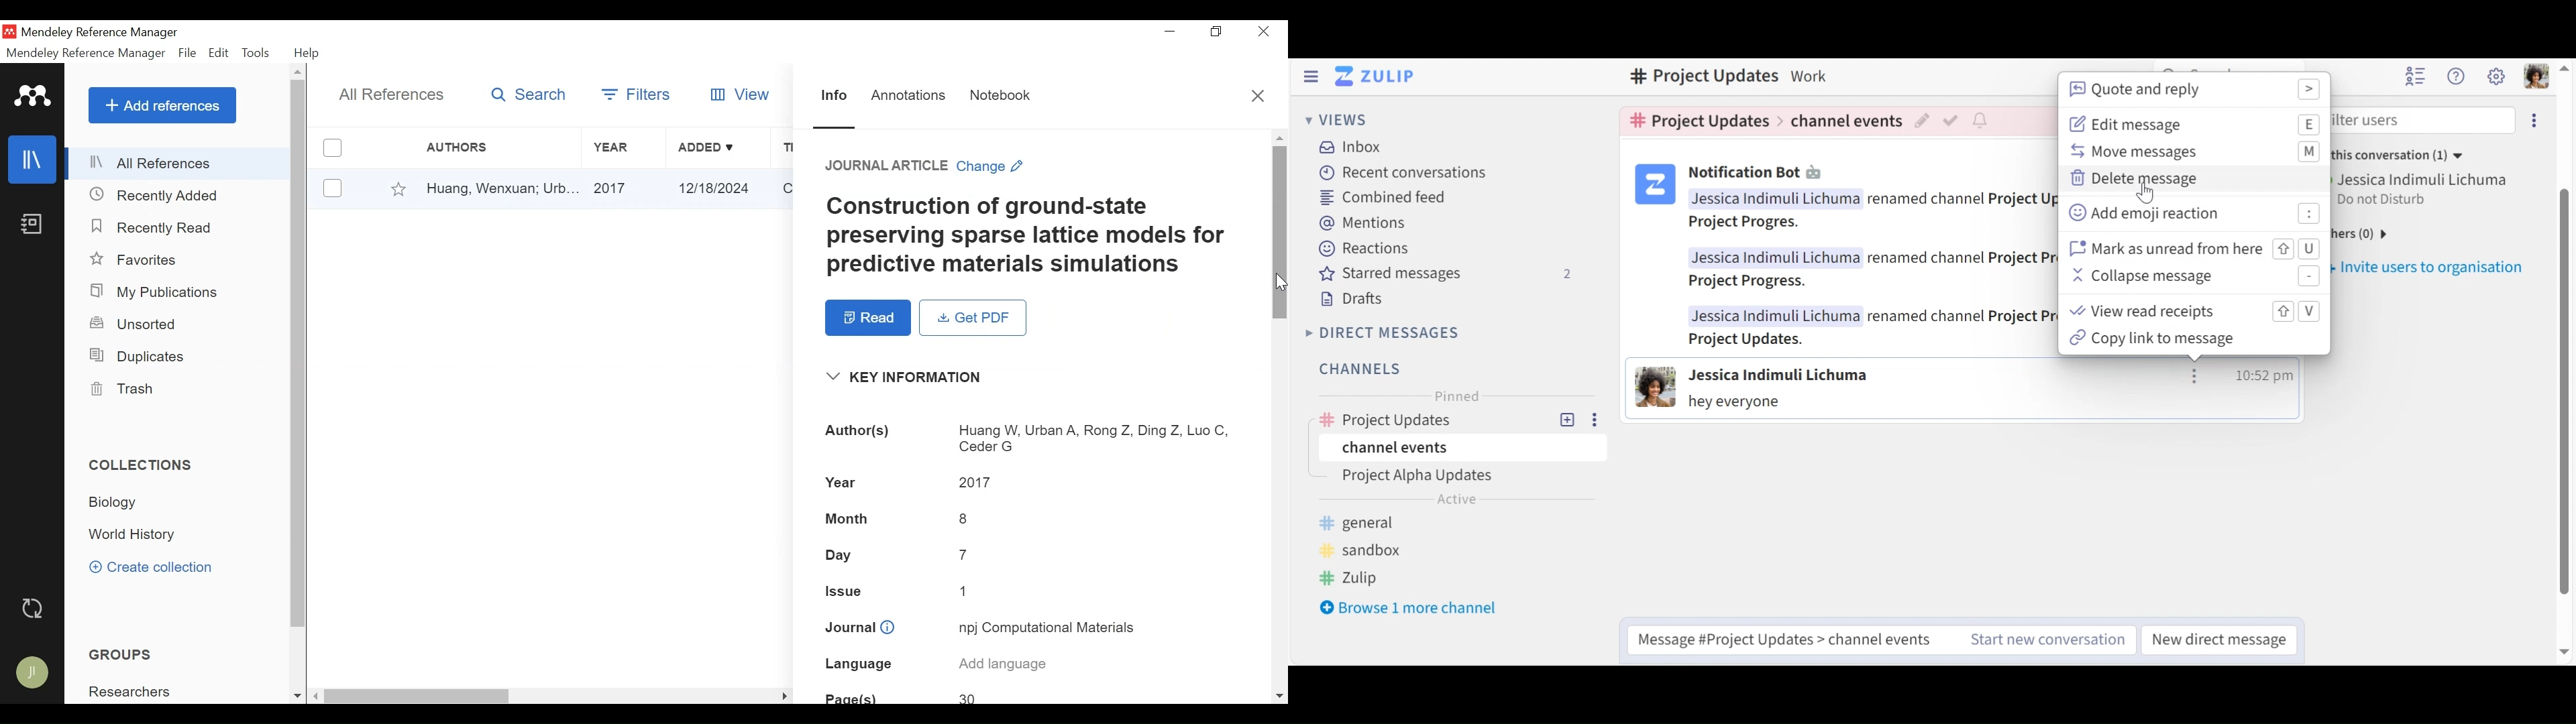  What do you see at coordinates (1758, 173) in the screenshot?
I see `Notification bot` at bounding box center [1758, 173].